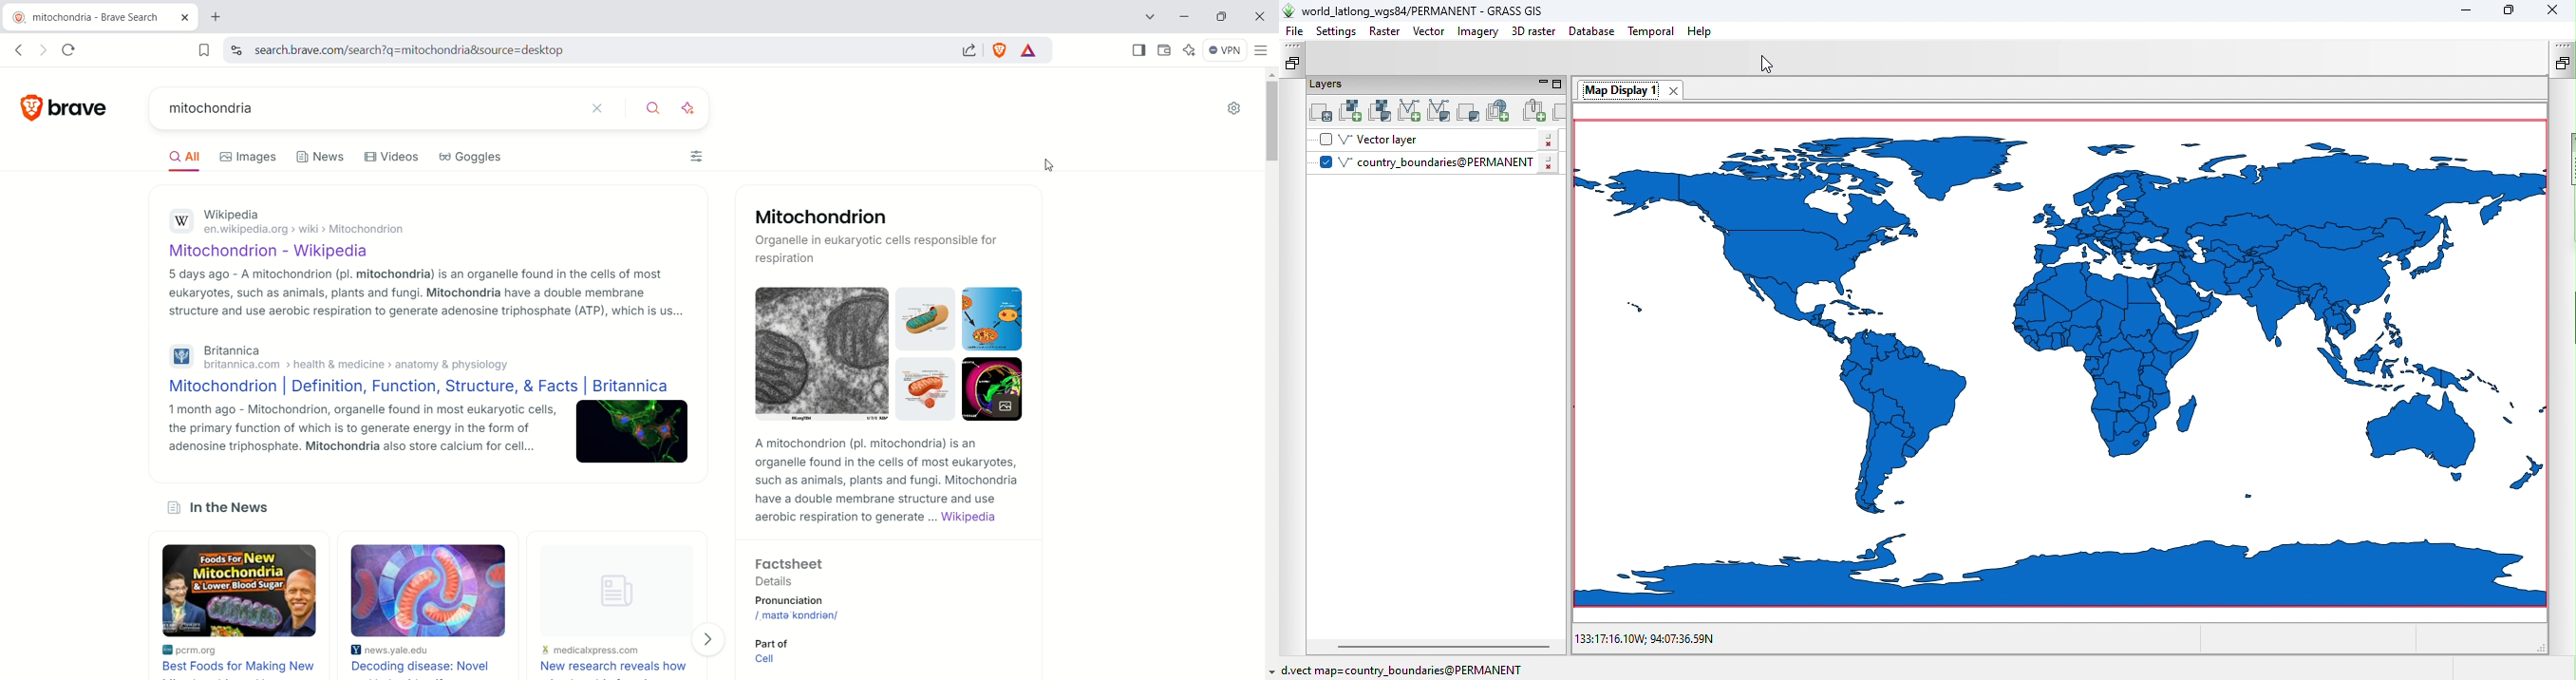 The width and height of the screenshot is (2576, 700). Describe the element at coordinates (819, 582) in the screenshot. I see `Factsheet Details Pronunciation` at that location.